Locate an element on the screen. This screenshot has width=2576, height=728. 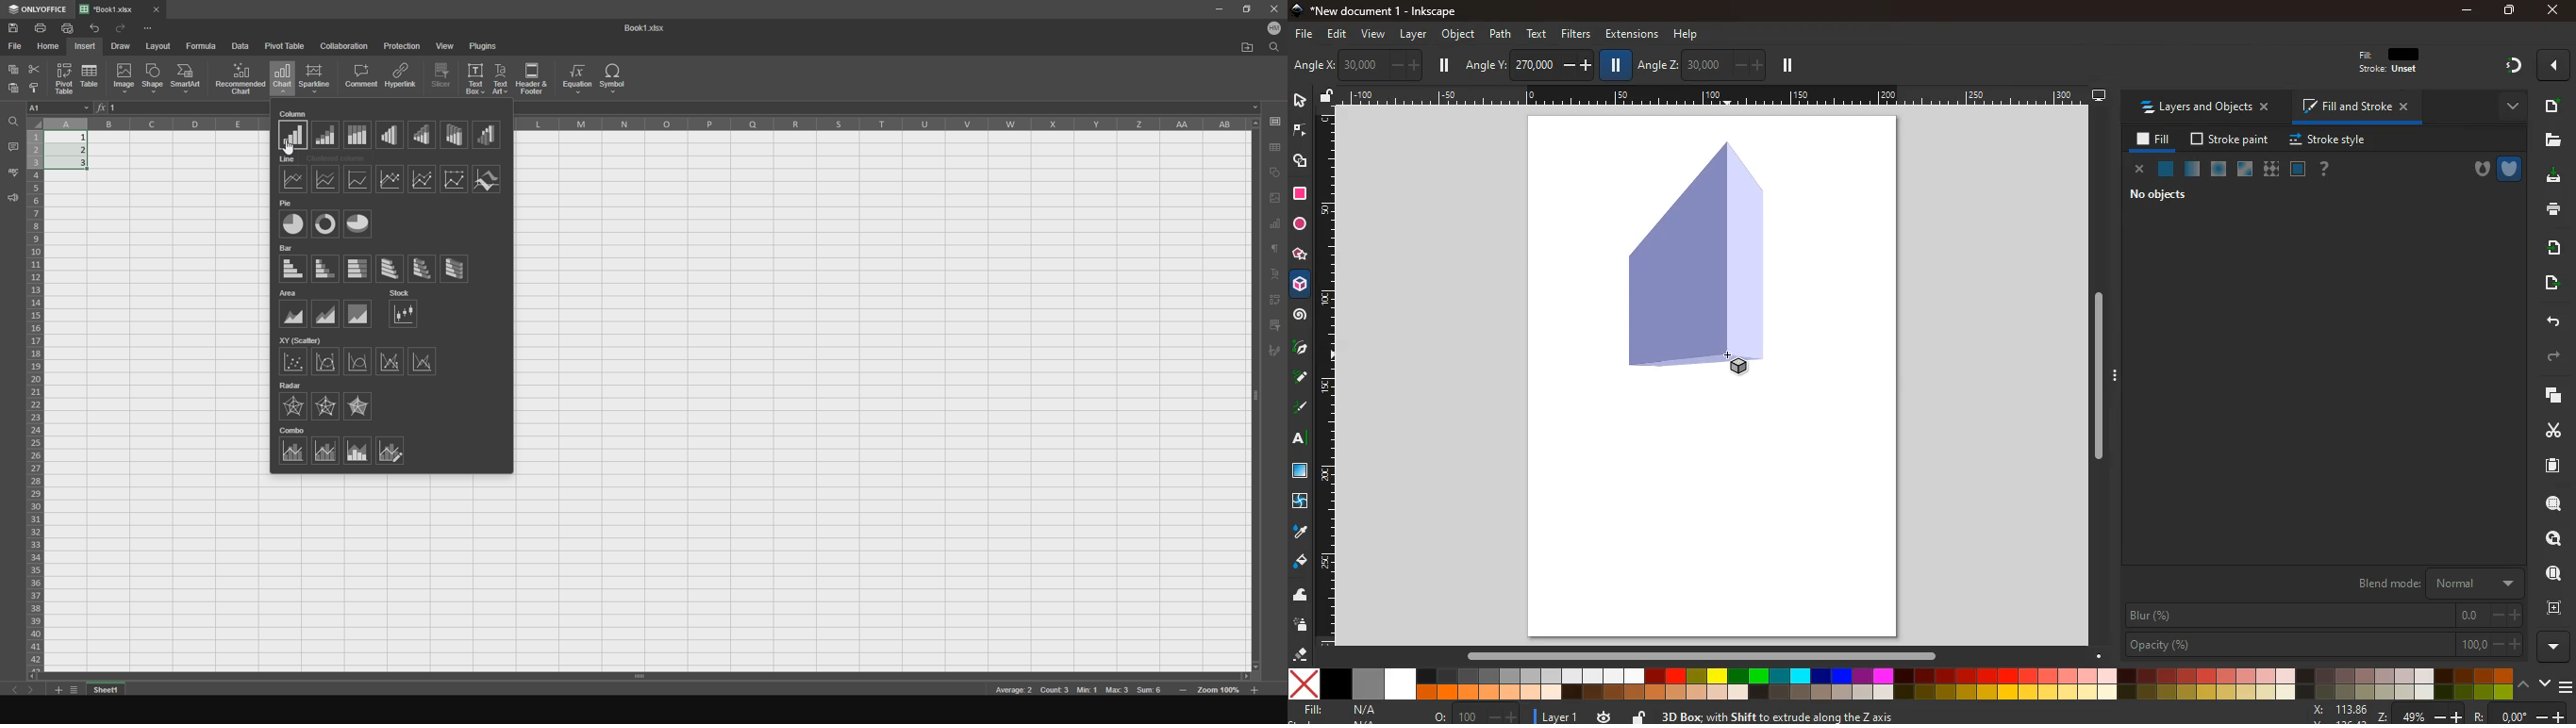
Scrollbar is located at coordinates (2098, 372).